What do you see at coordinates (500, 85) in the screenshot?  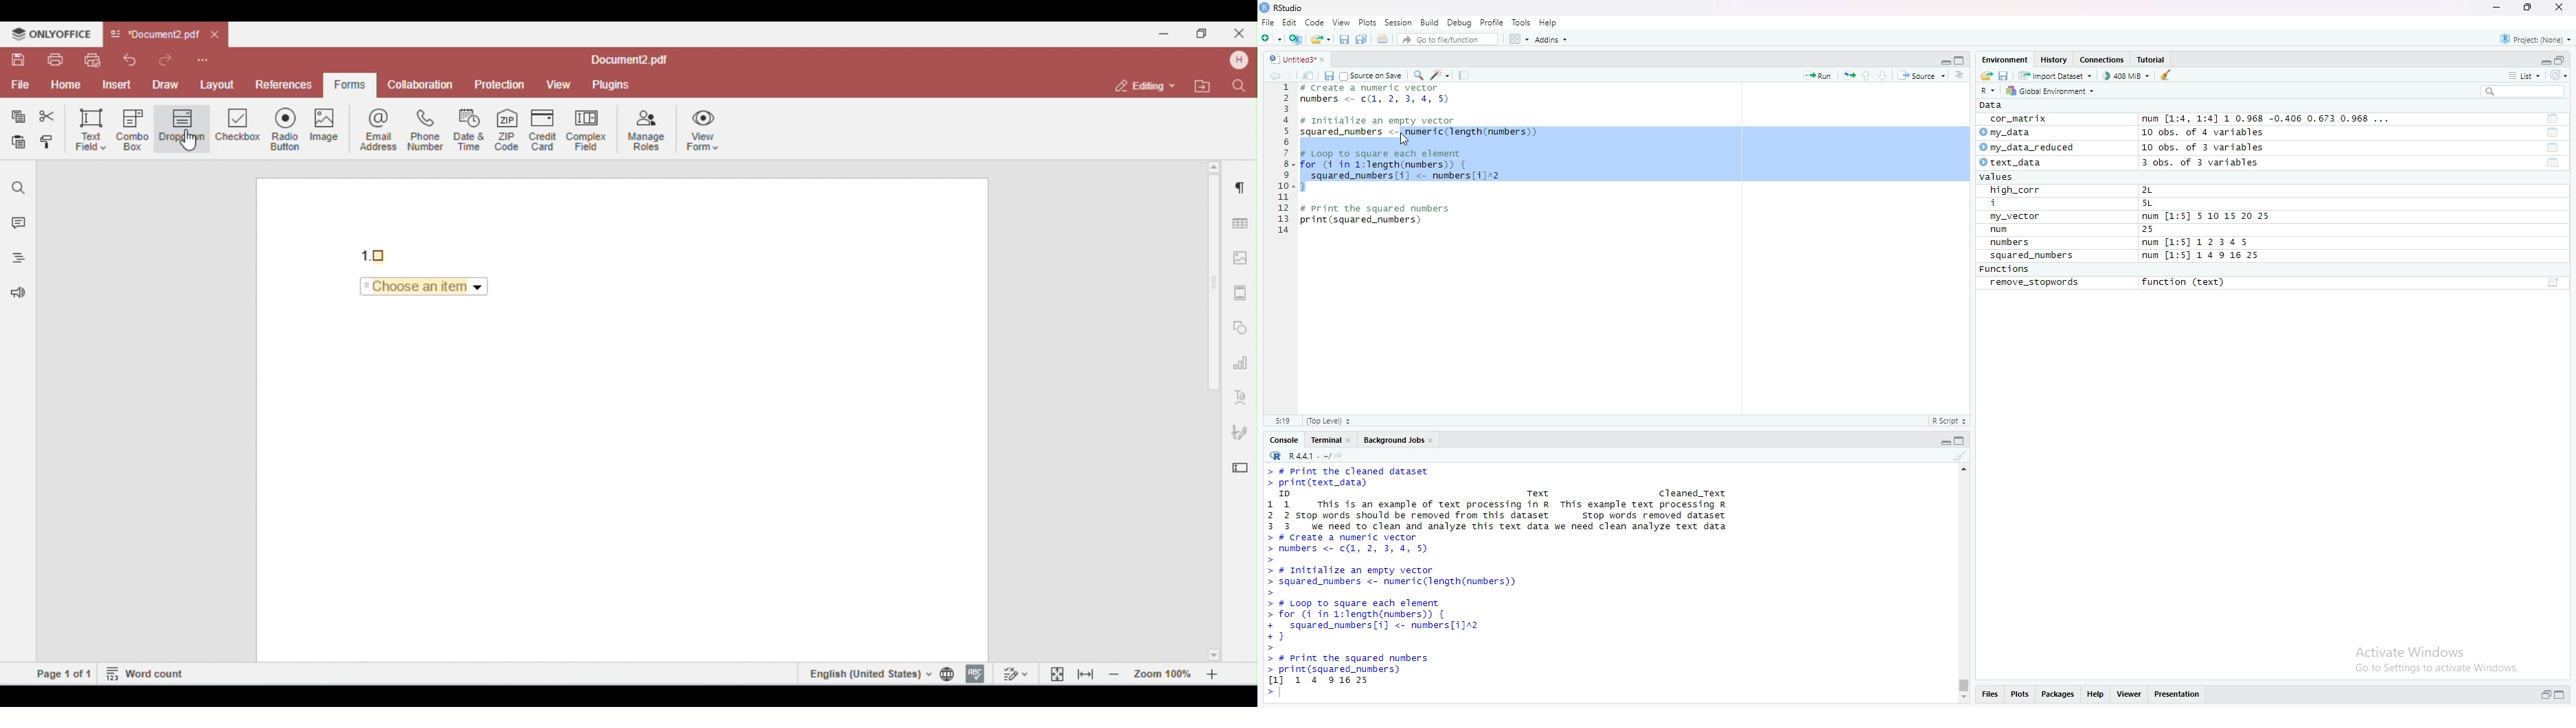 I see `protection` at bounding box center [500, 85].